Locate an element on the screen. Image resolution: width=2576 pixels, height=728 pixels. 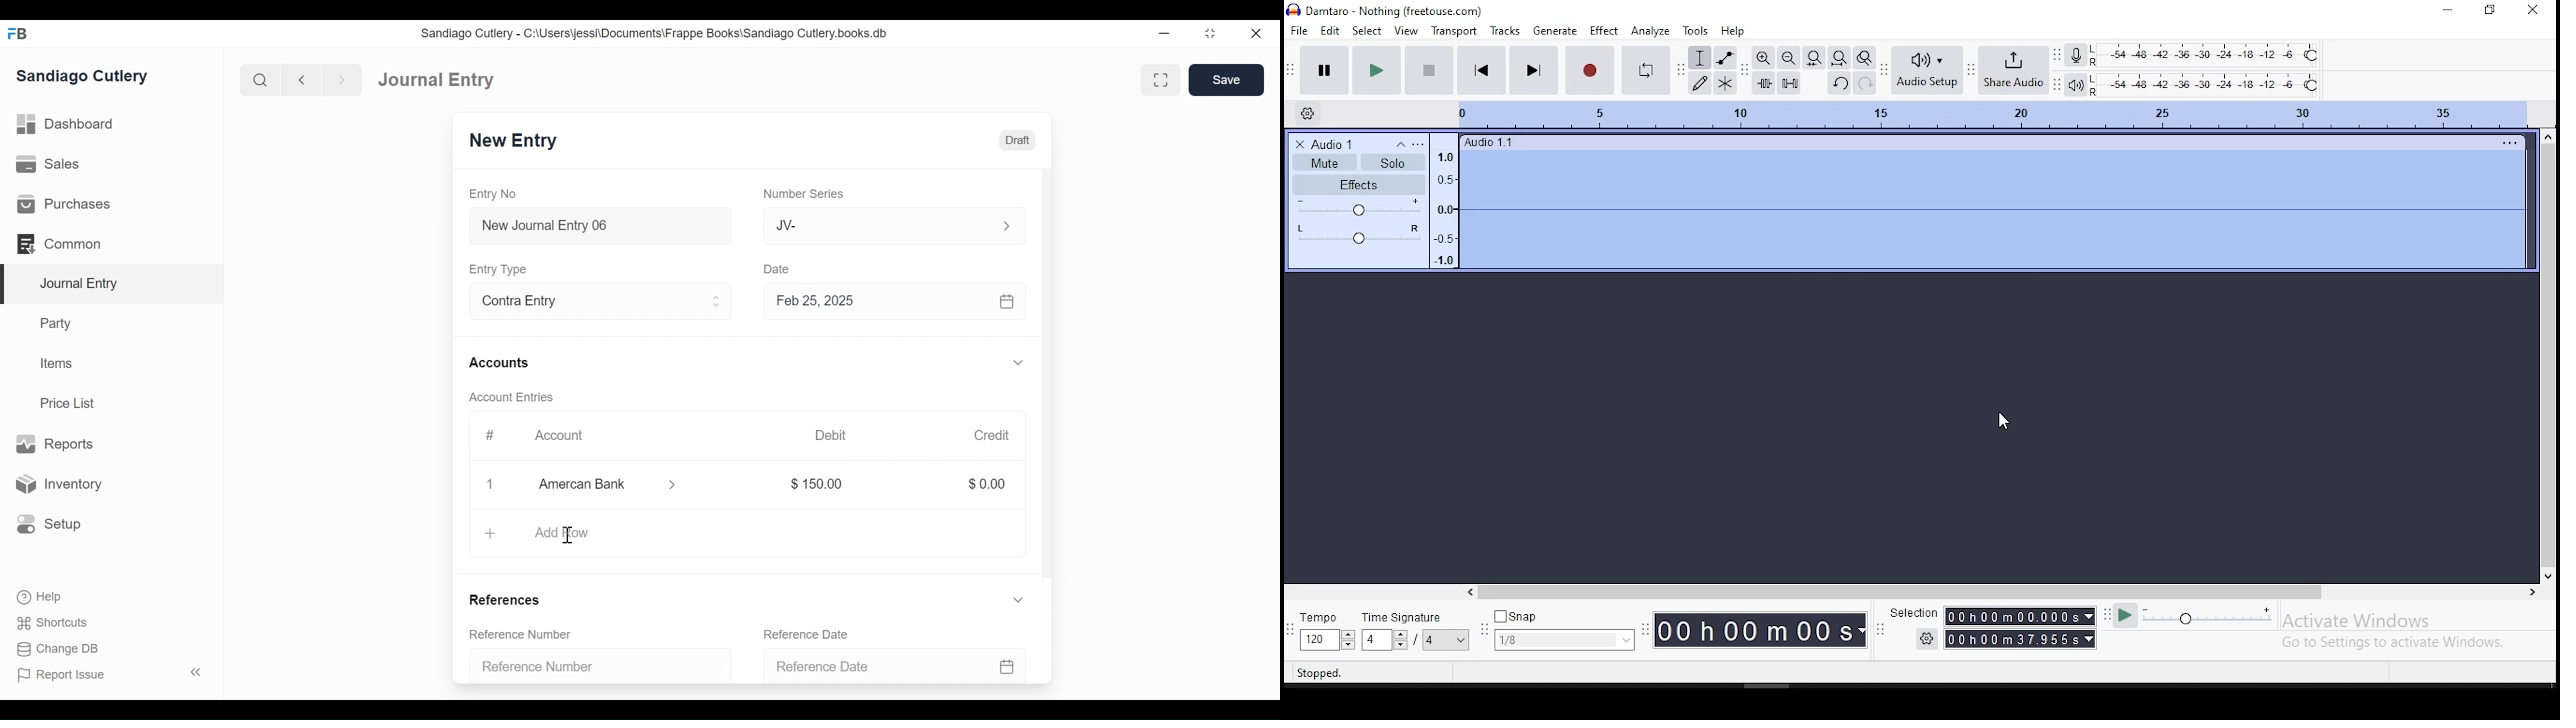
Reference Date is located at coordinates (813, 634).